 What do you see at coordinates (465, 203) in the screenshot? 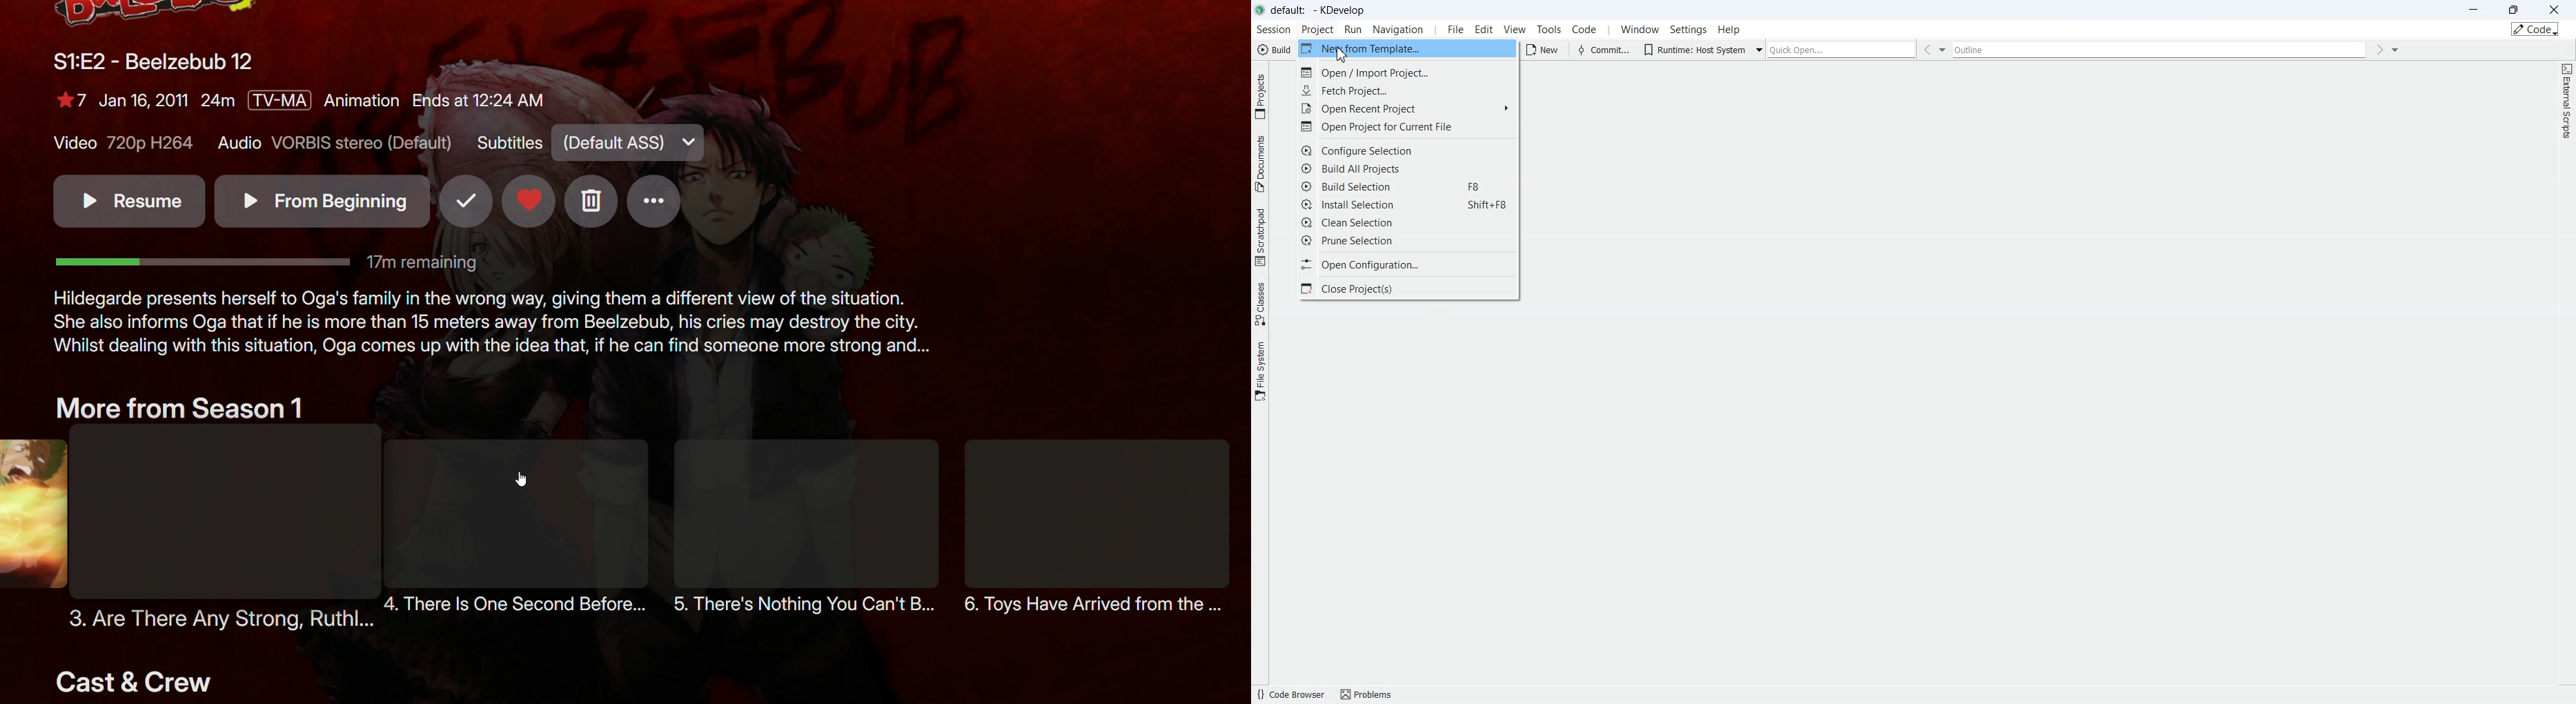
I see `Mark as seen` at bounding box center [465, 203].